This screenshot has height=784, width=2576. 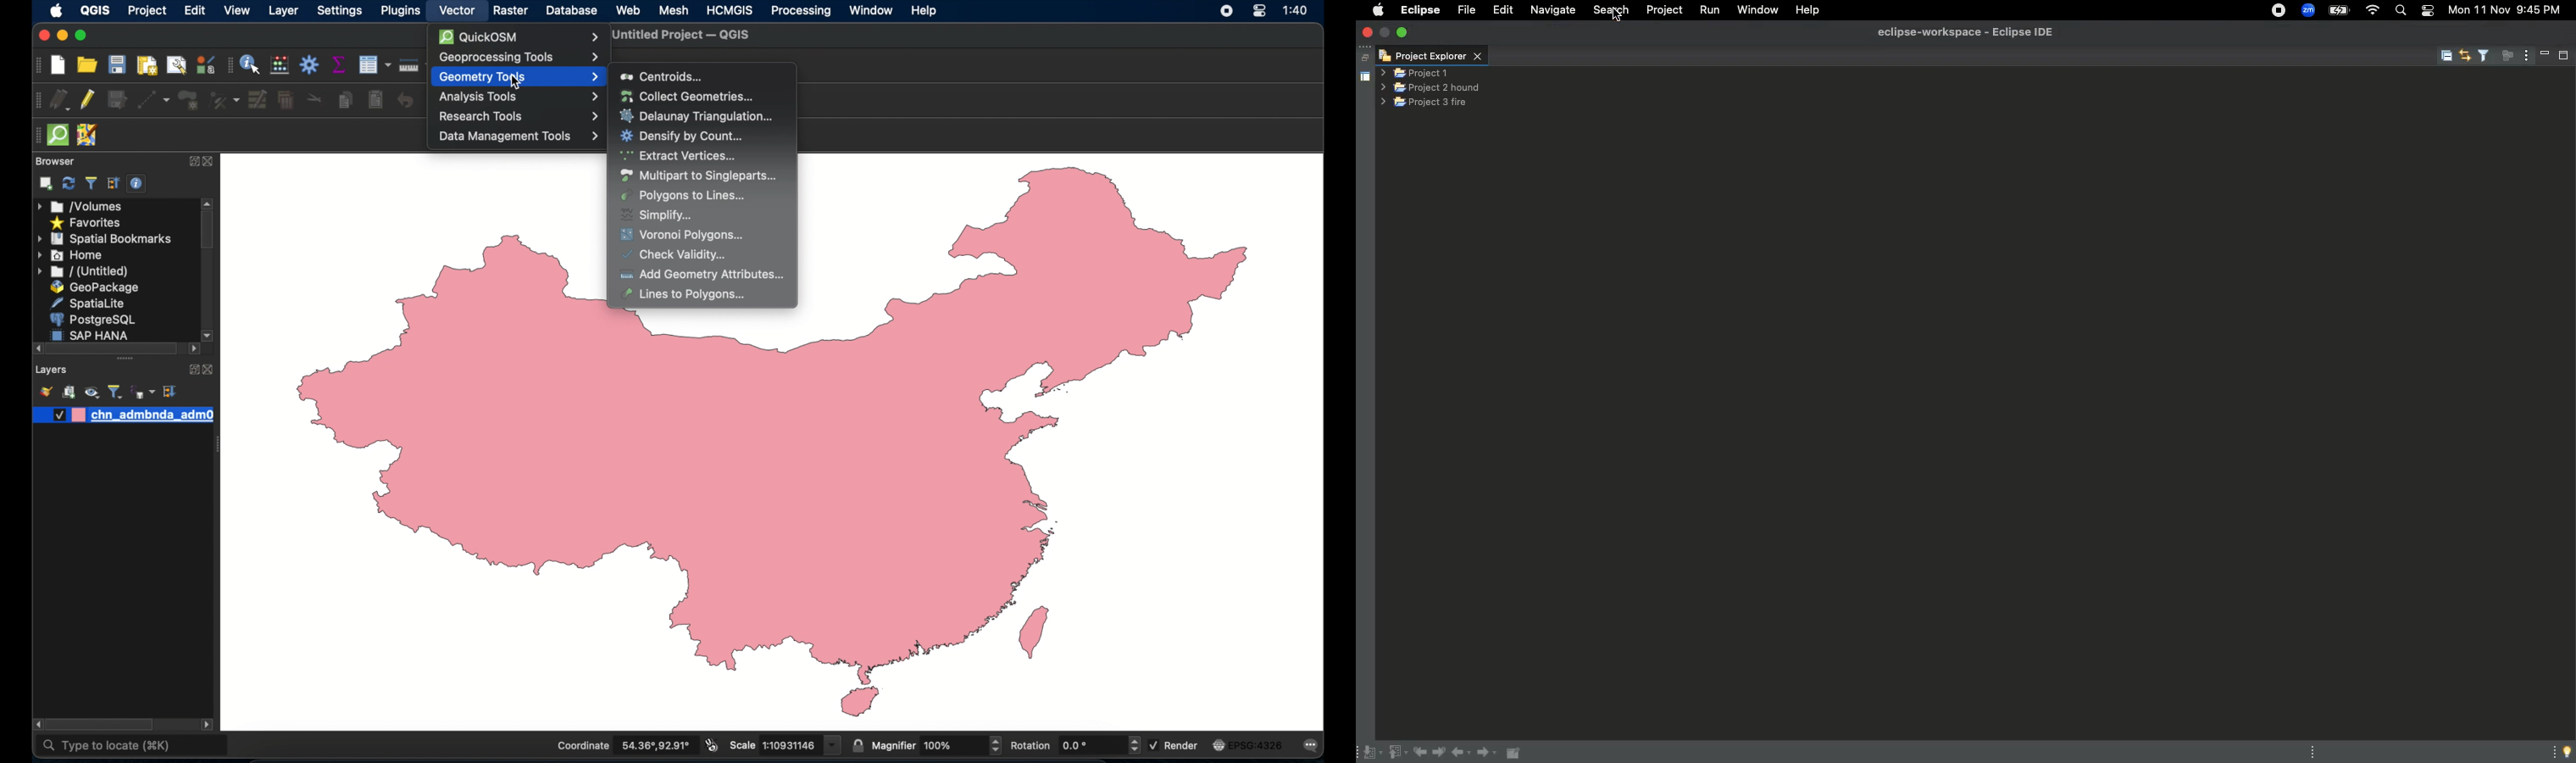 I want to click on Next edit location, so click(x=1441, y=753).